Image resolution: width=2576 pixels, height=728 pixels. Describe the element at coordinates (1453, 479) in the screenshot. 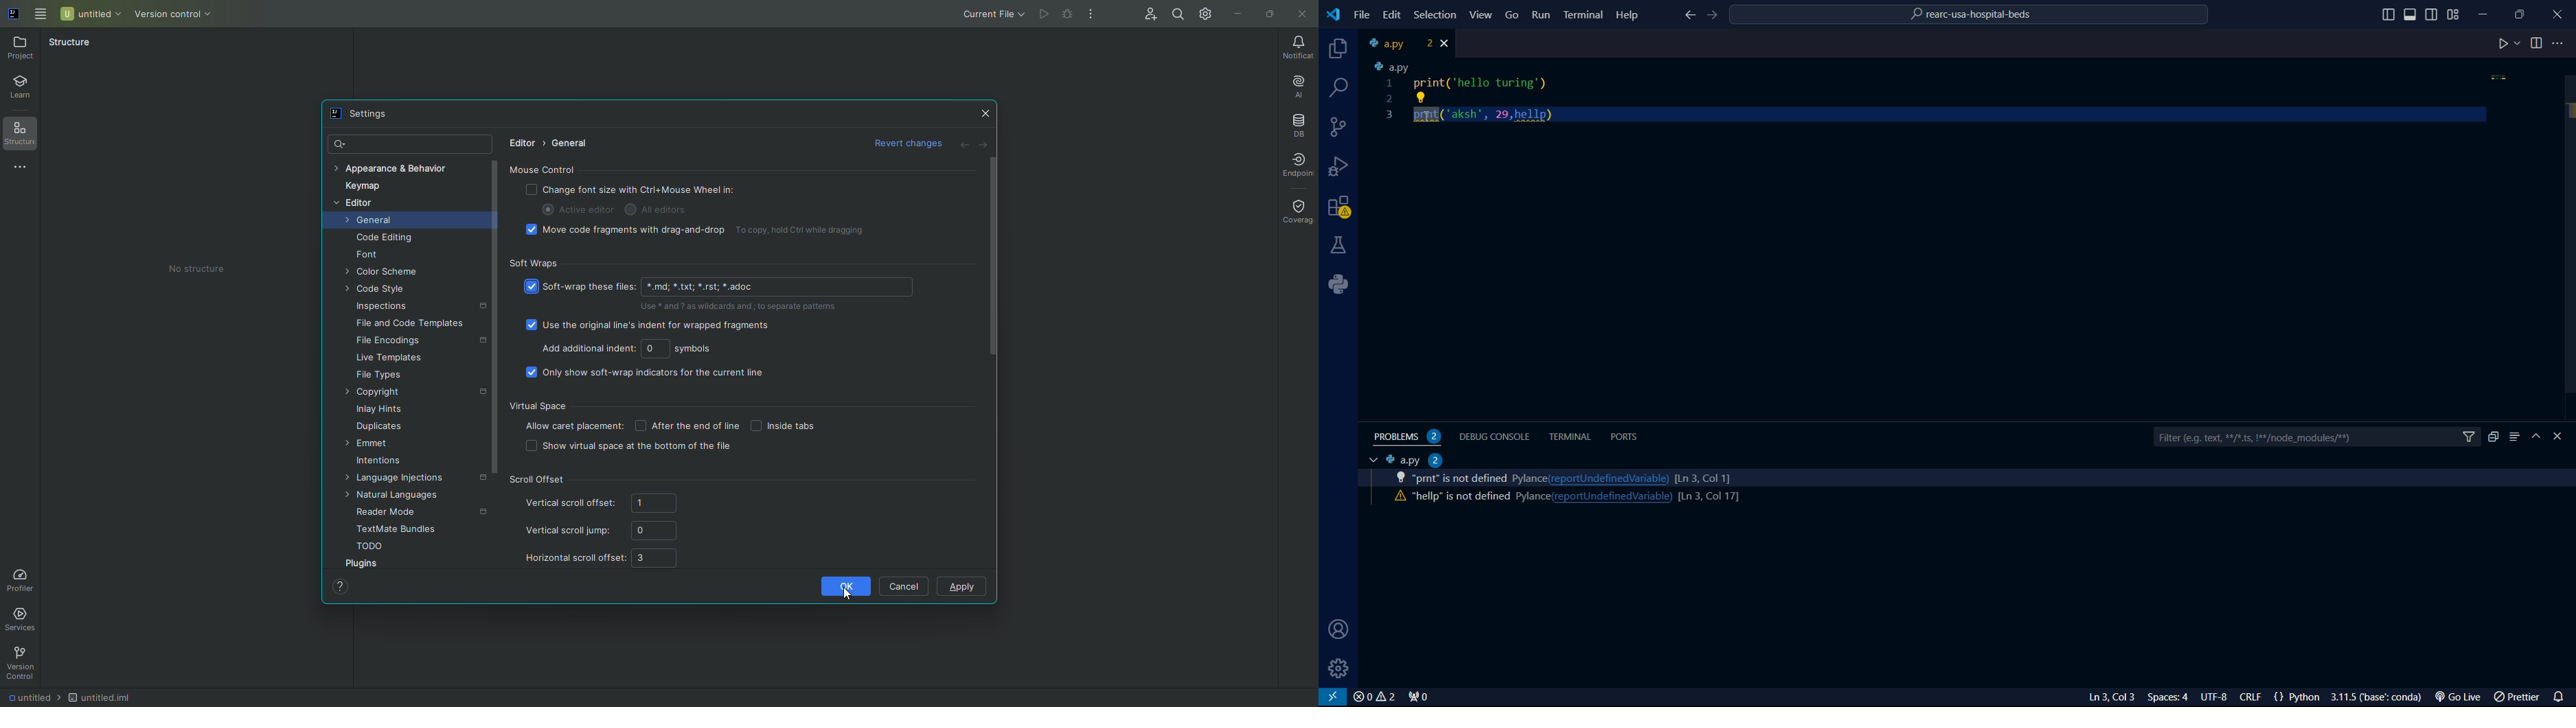

I see `activity code` at that location.